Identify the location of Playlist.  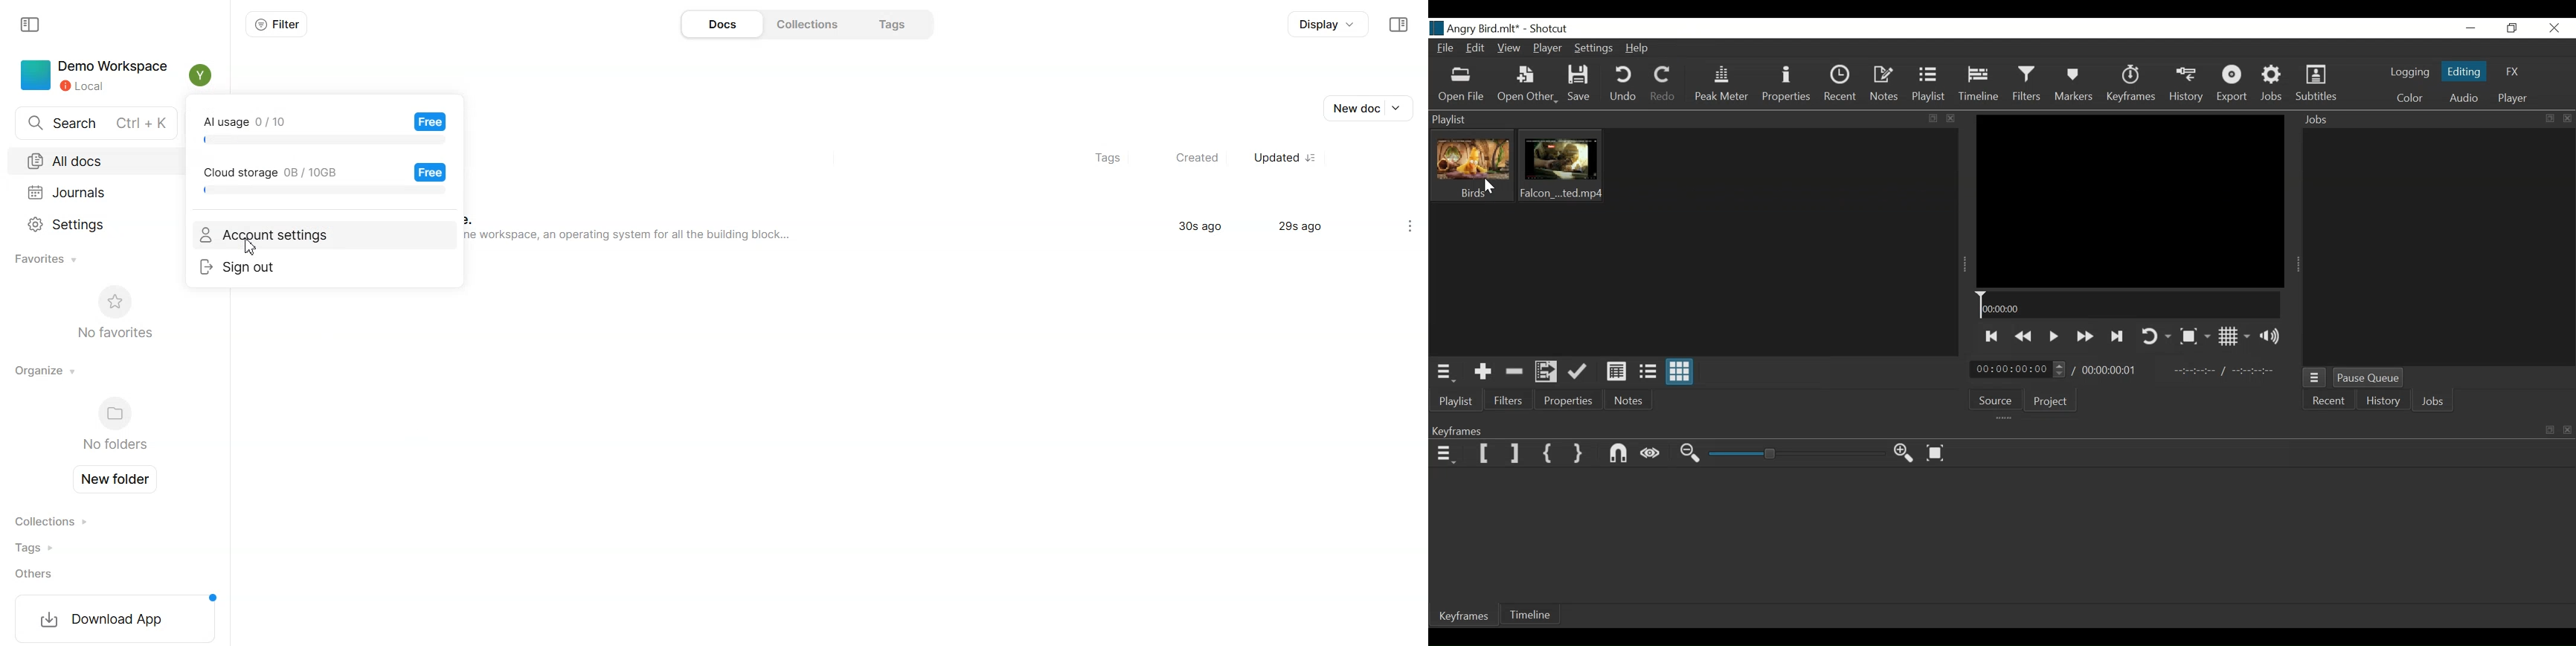
(1459, 401).